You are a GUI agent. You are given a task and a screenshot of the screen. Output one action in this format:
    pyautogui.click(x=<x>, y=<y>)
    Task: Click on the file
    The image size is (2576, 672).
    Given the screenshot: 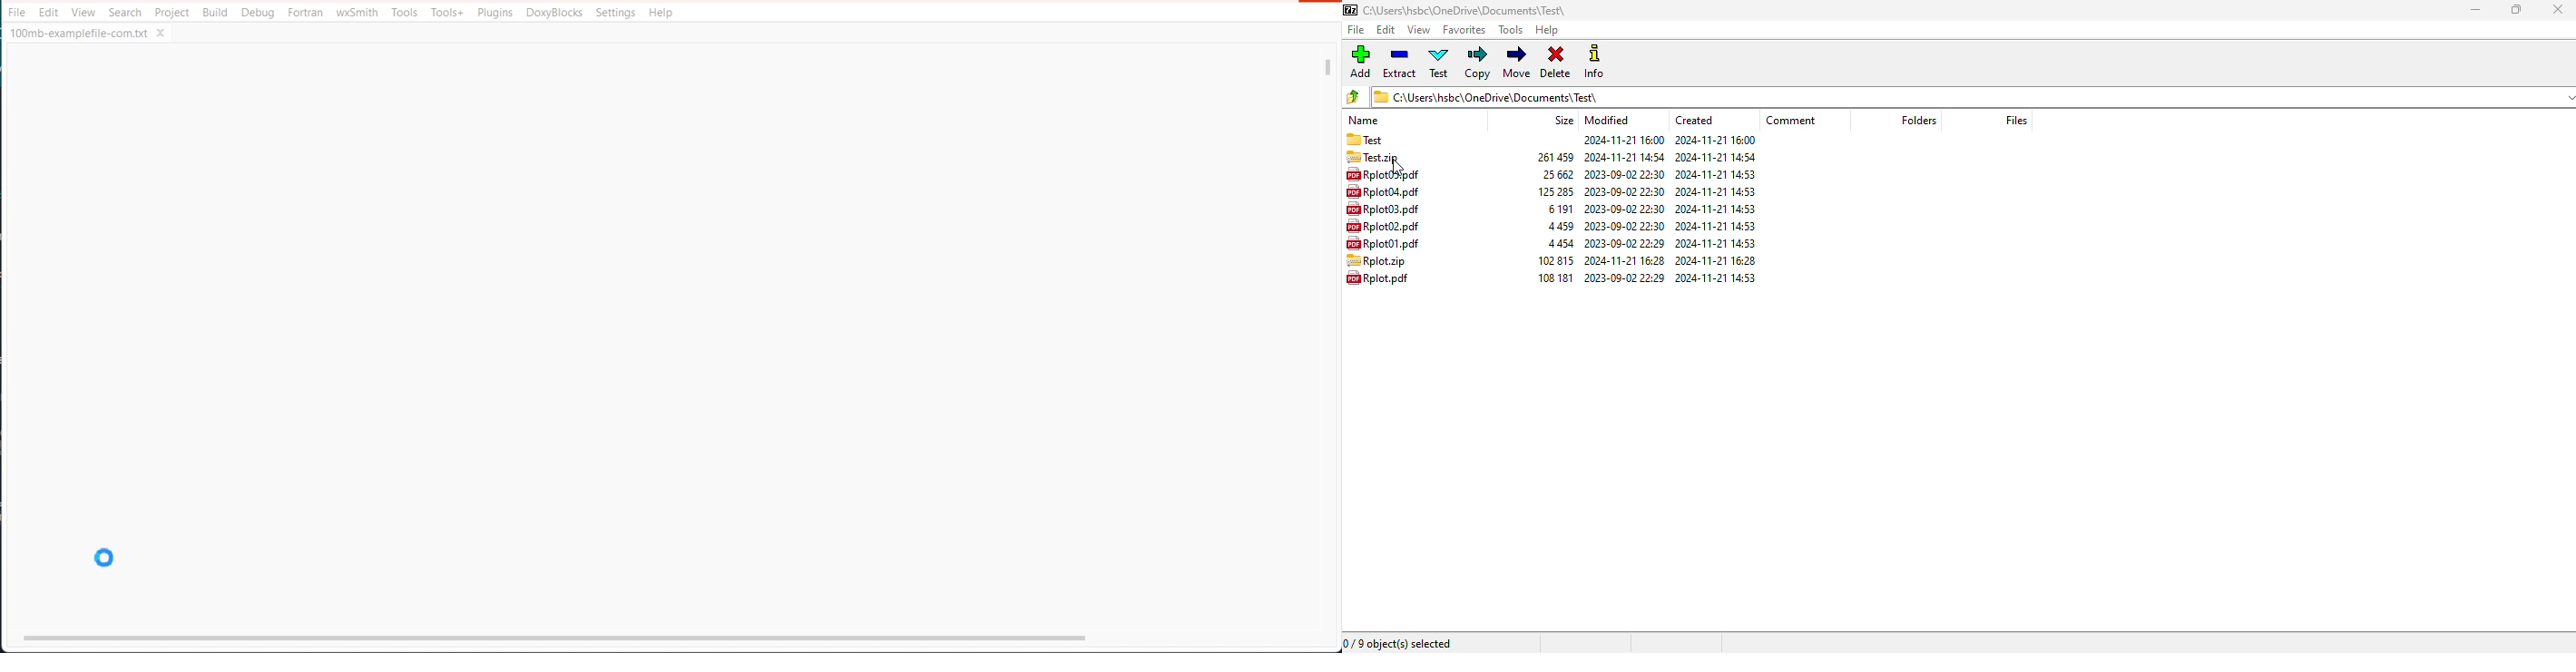 What is the action you would take?
    pyautogui.click(x=1356, y=30)
    